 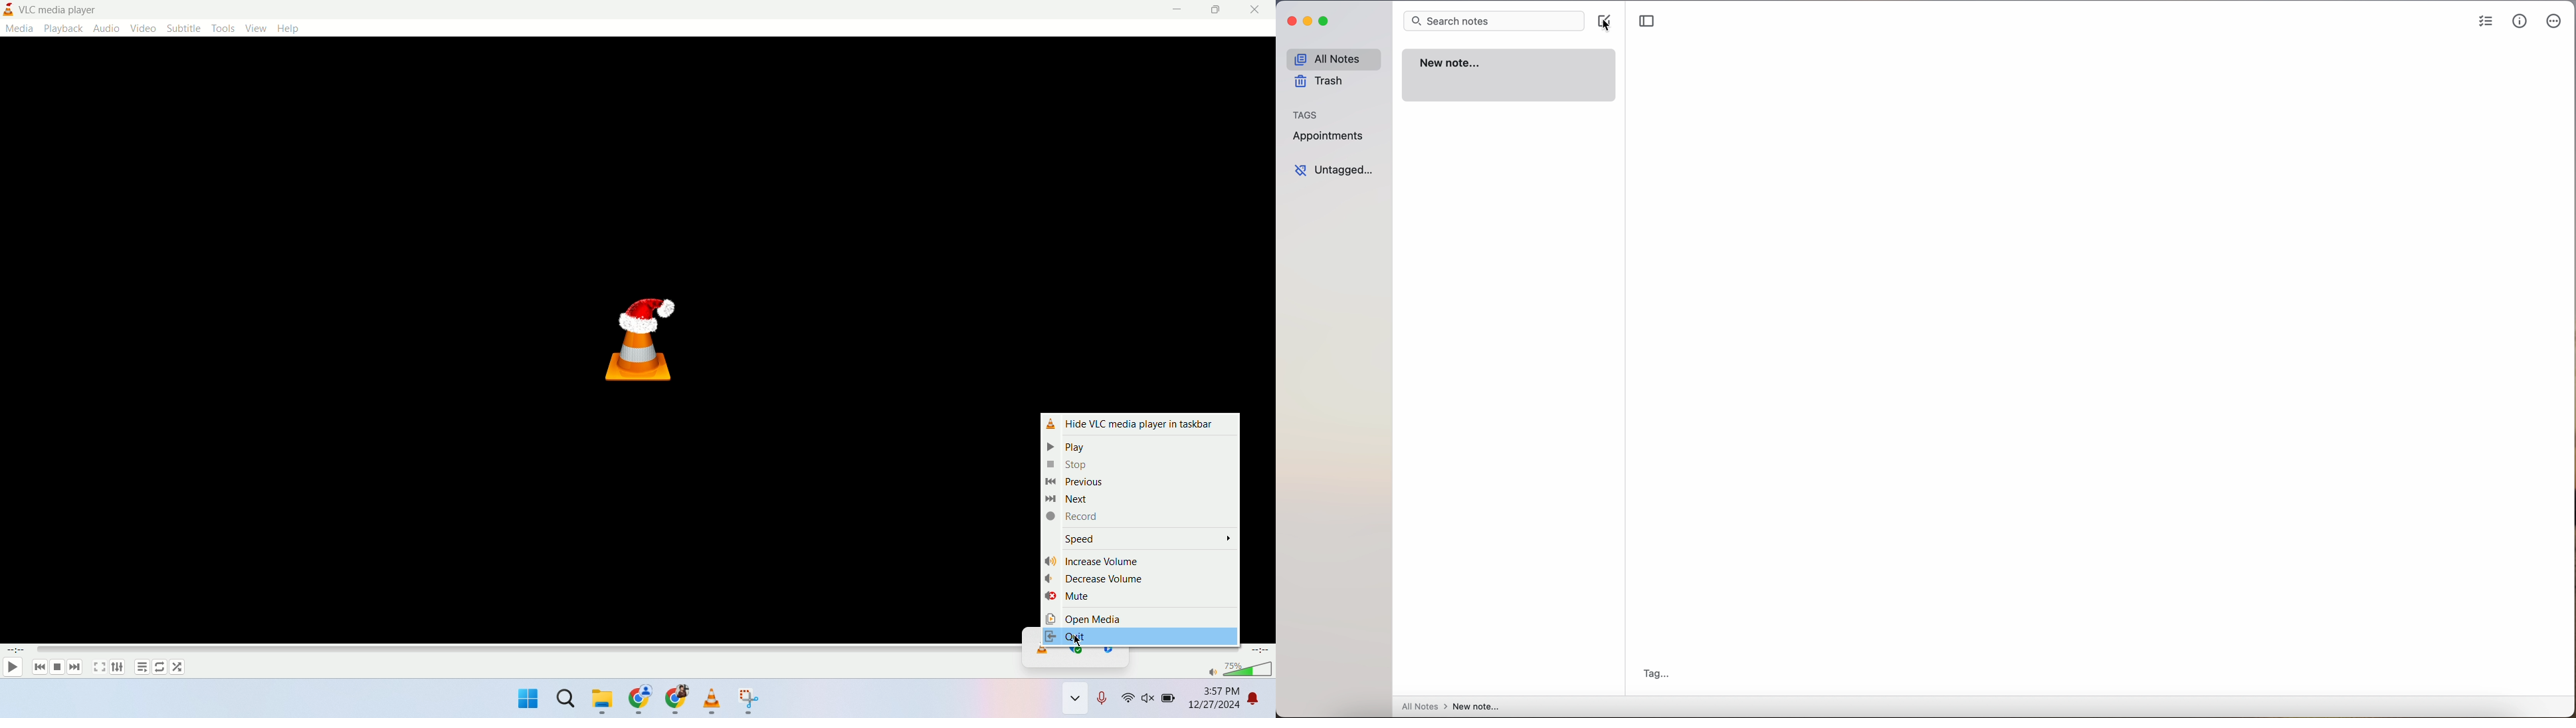 What do you see at coordinates (56, 667) in the screenshot?
I see `stop` at bounding box center [56, 667].